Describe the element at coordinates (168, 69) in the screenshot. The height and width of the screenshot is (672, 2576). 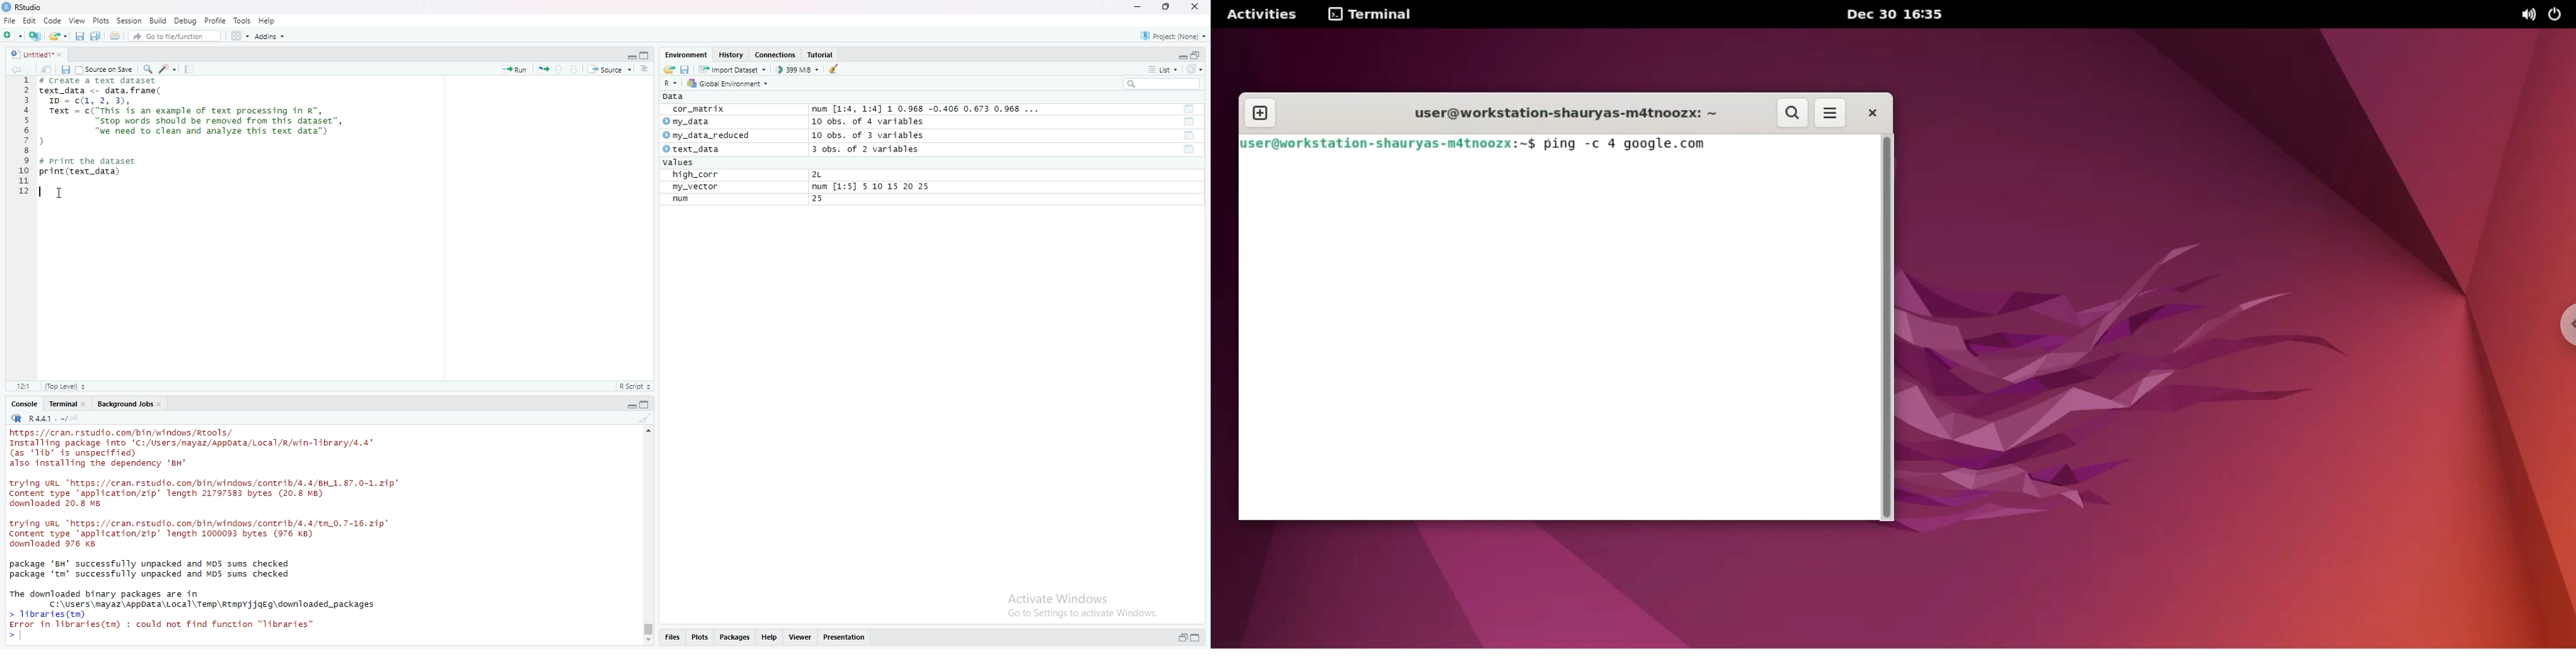
I see `code tools` at that location.